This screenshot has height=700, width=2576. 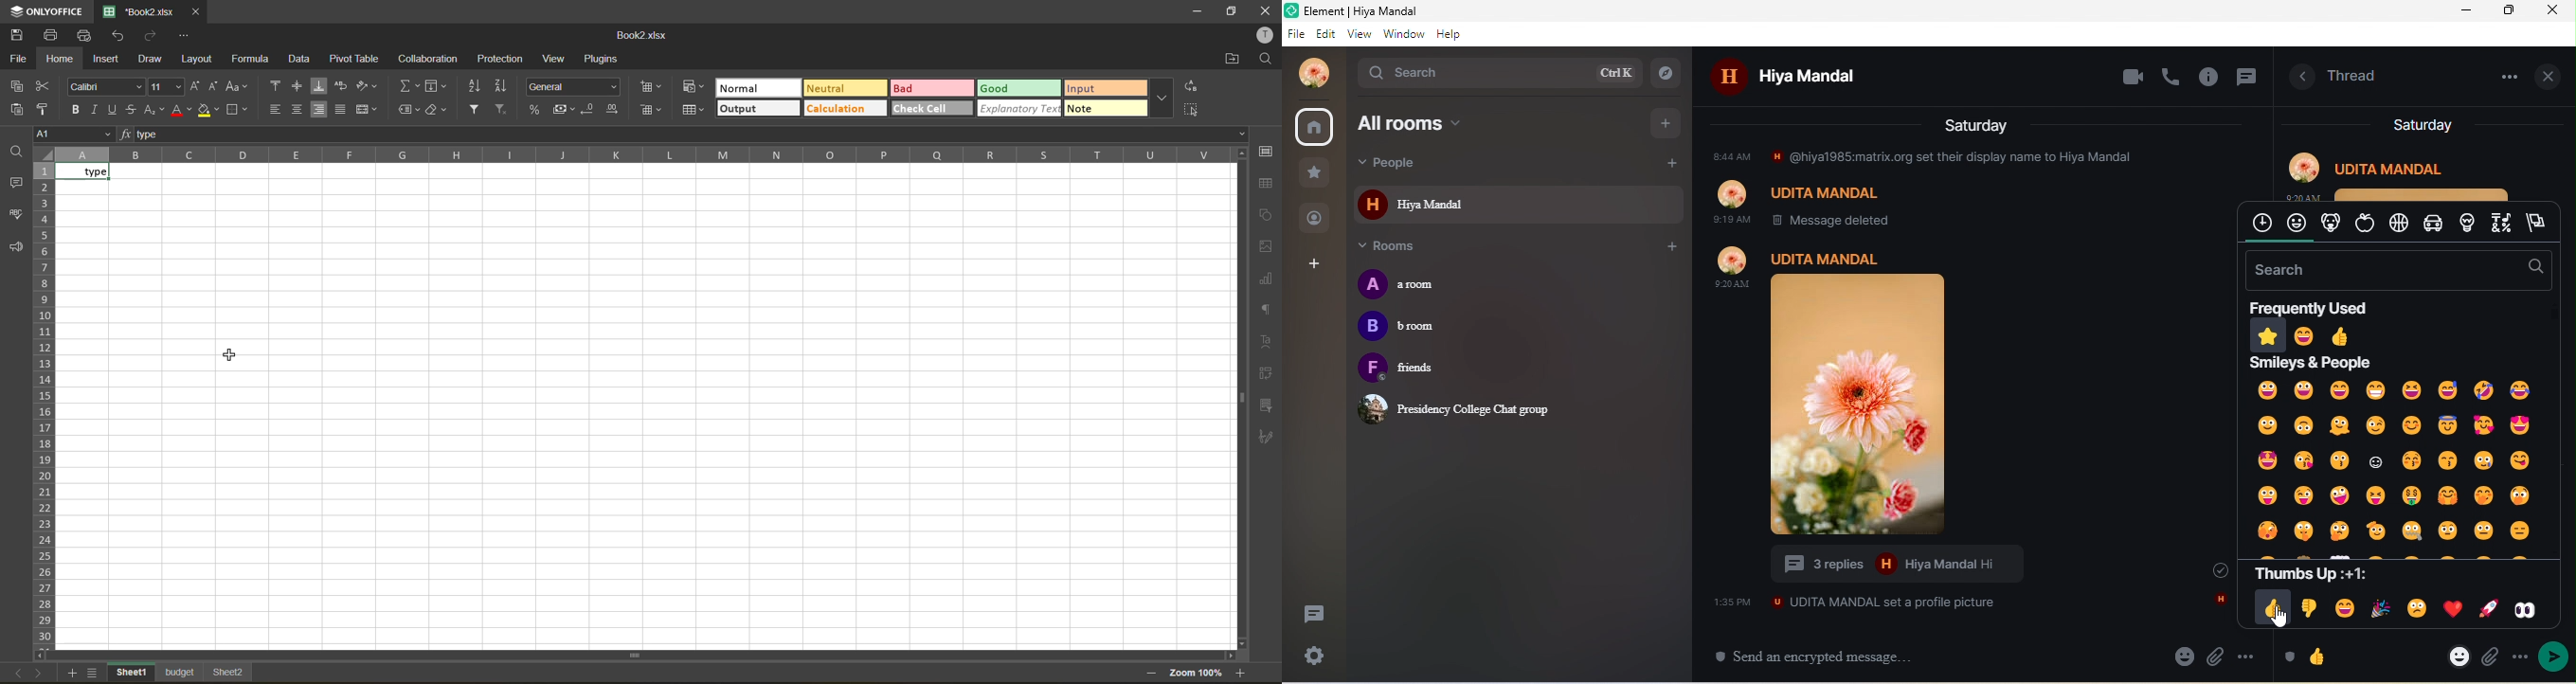 What do you see at coordinates (1328, 34) in the screenshot?
I see `edit` at bounding box center [1328, 34].